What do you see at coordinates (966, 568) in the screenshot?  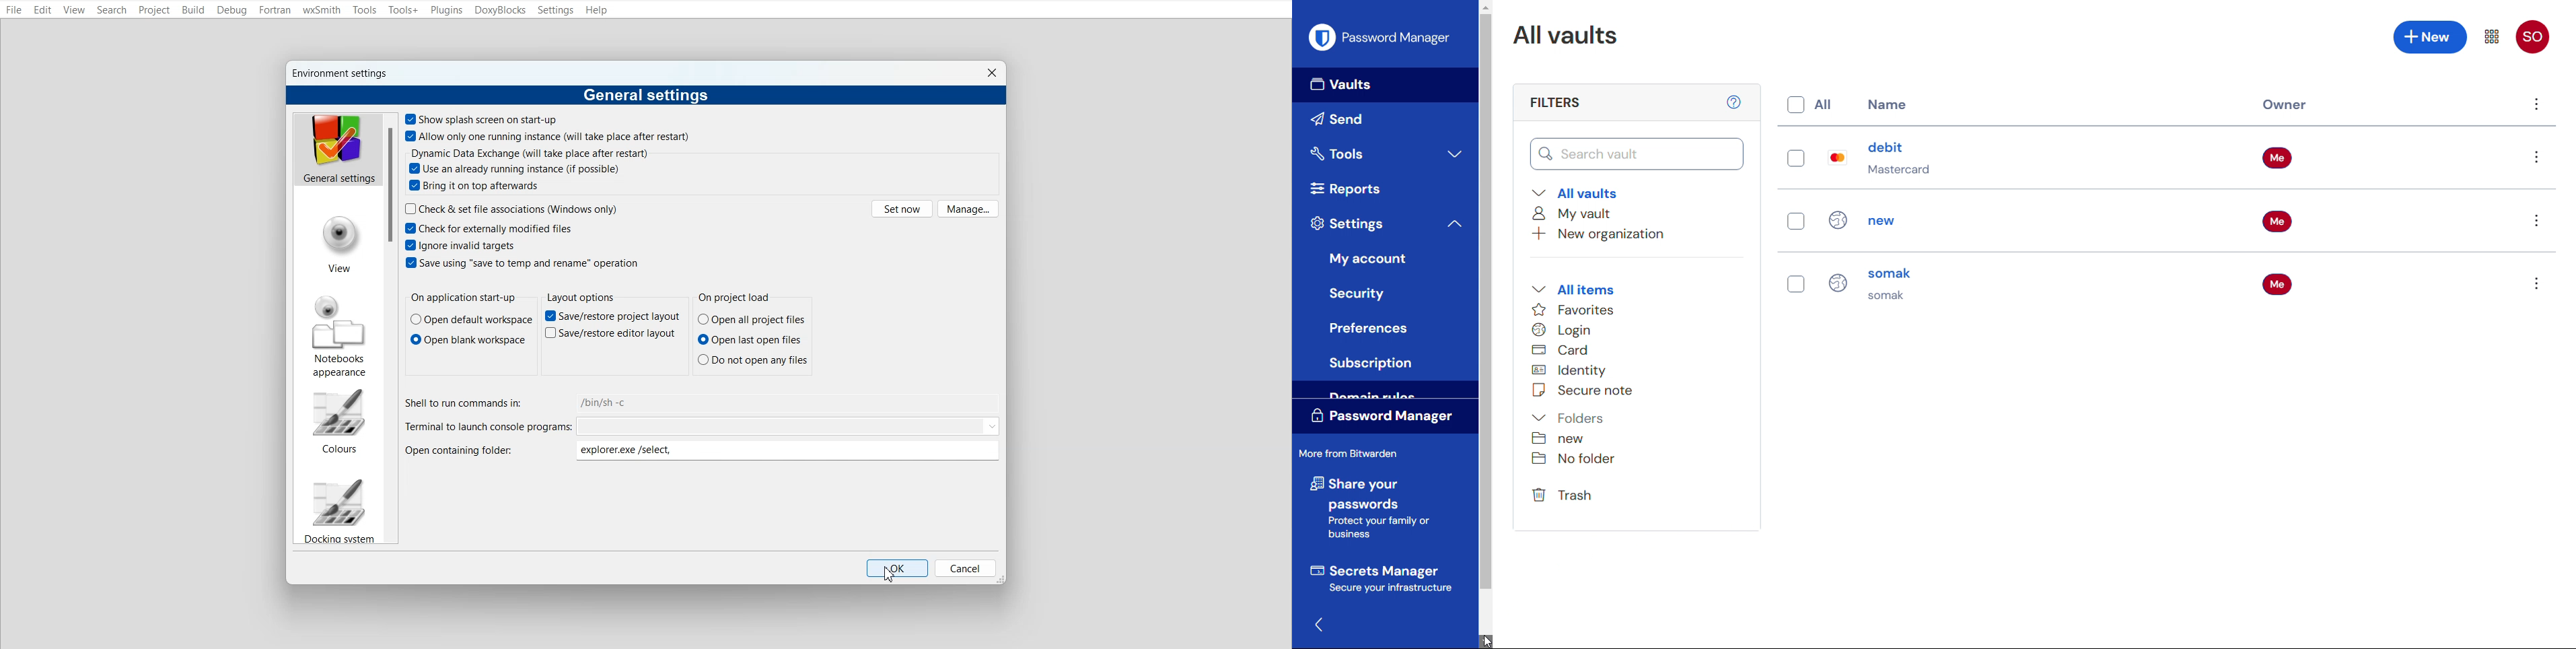 I see `Cancel` at bounding box center [966, 568].